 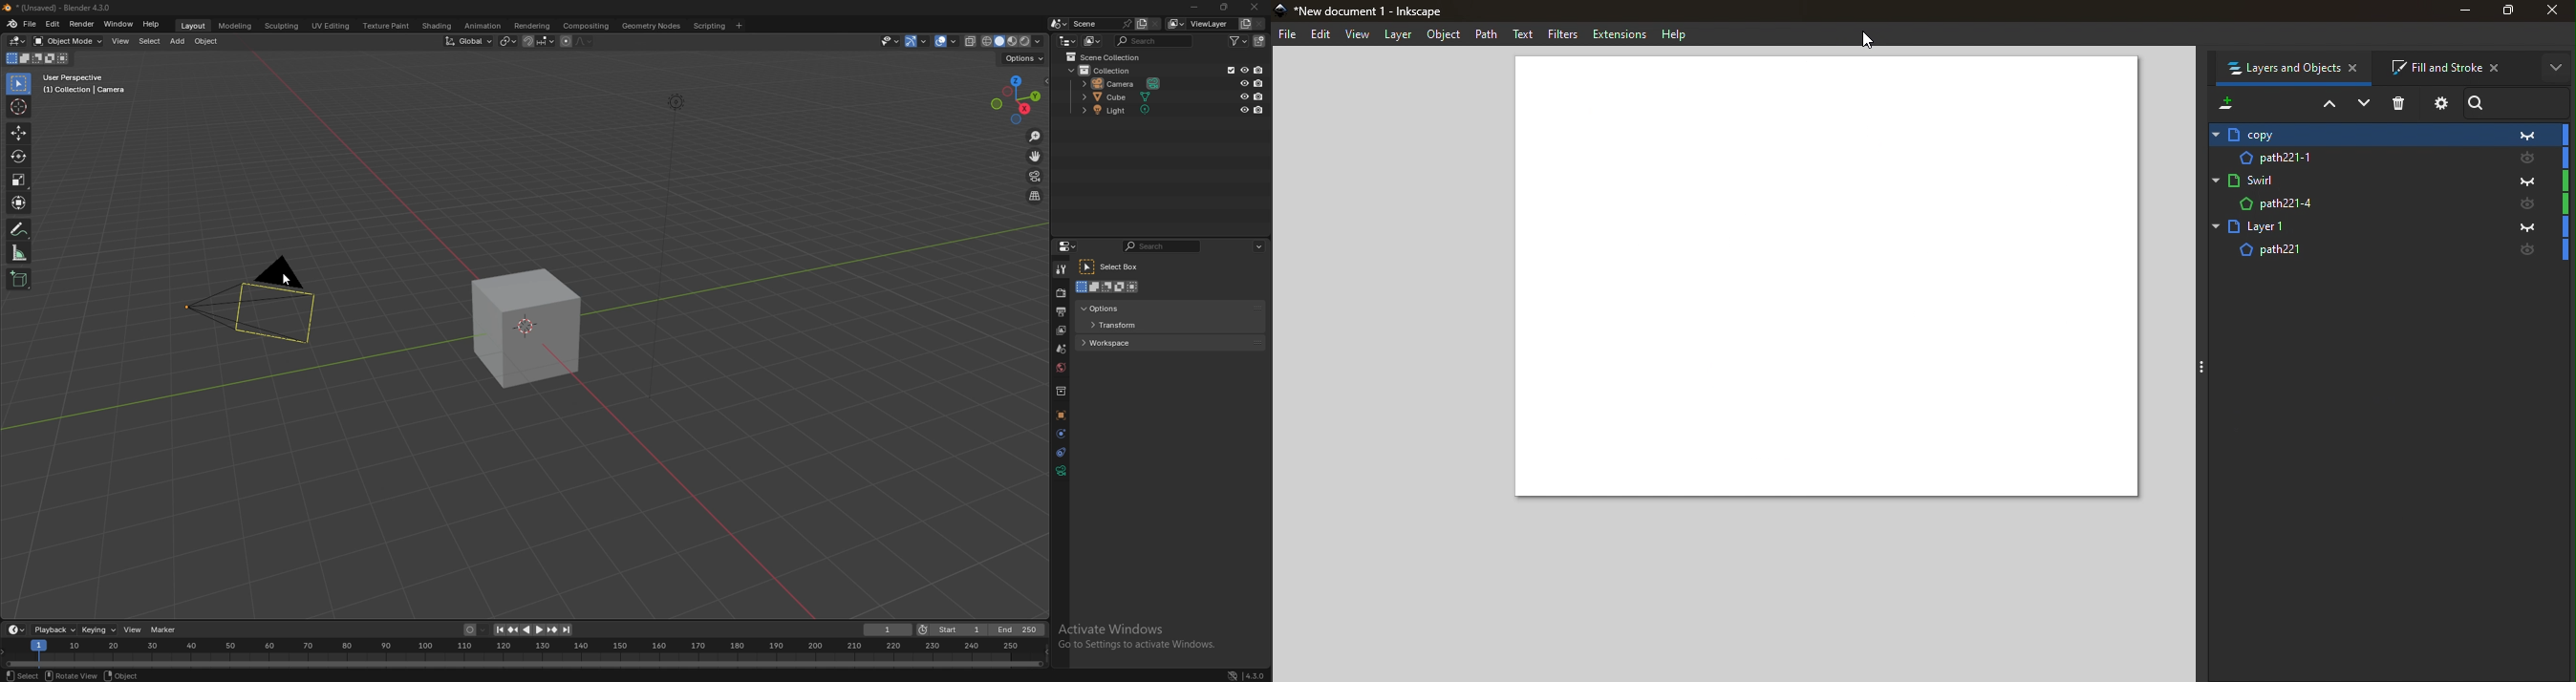 I want to click on rotate, so click(x=18, y=157).